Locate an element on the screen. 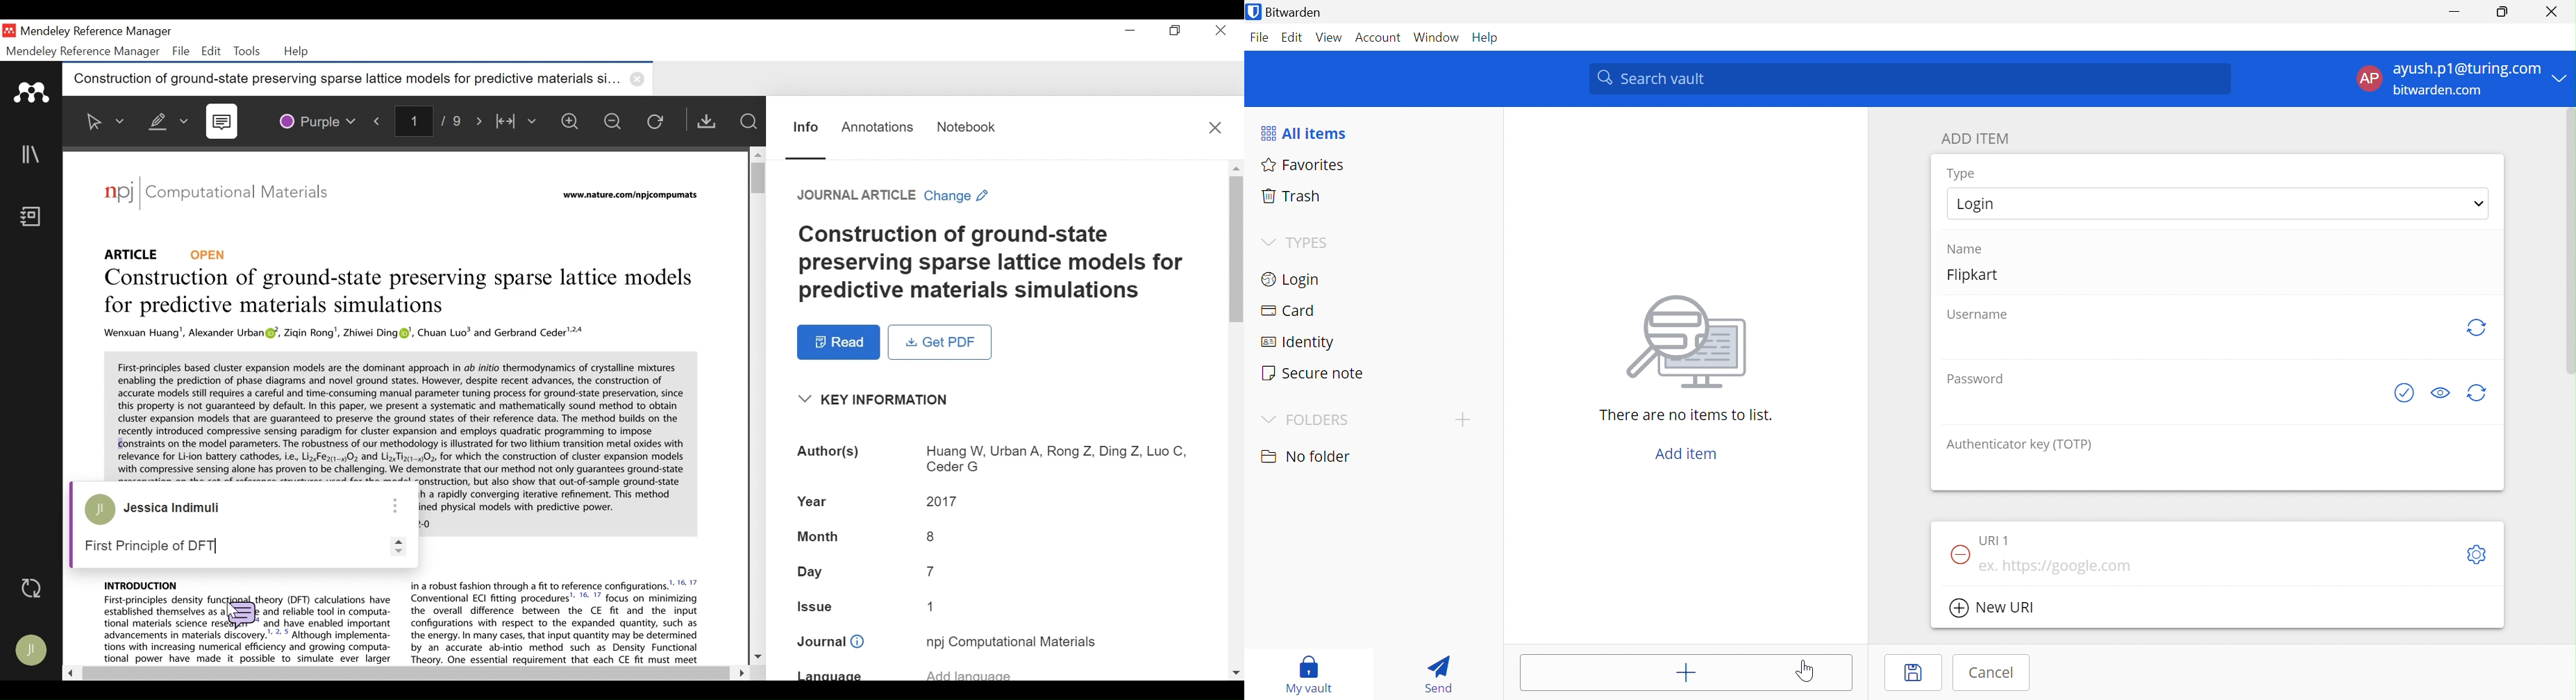  Sync is located at coordinates (32, 589).